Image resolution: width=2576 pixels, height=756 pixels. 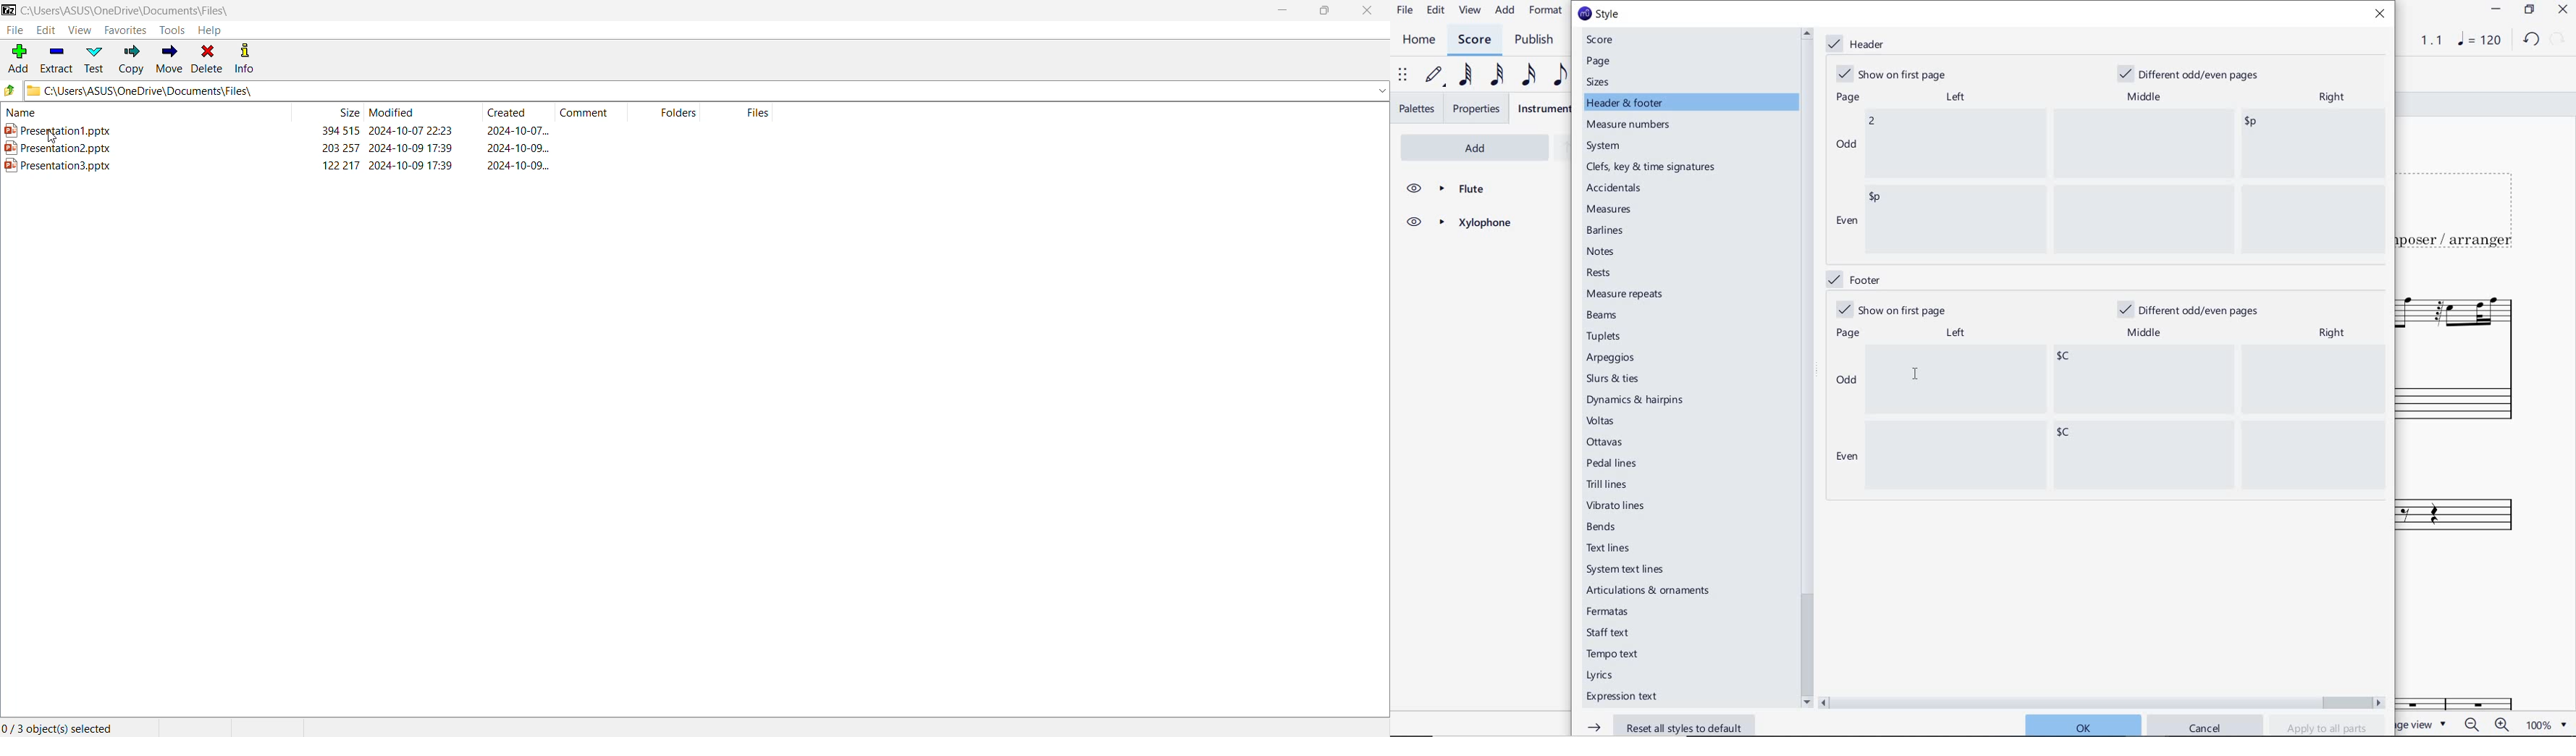 I want to click on middle, so click(x=2147, y=333).